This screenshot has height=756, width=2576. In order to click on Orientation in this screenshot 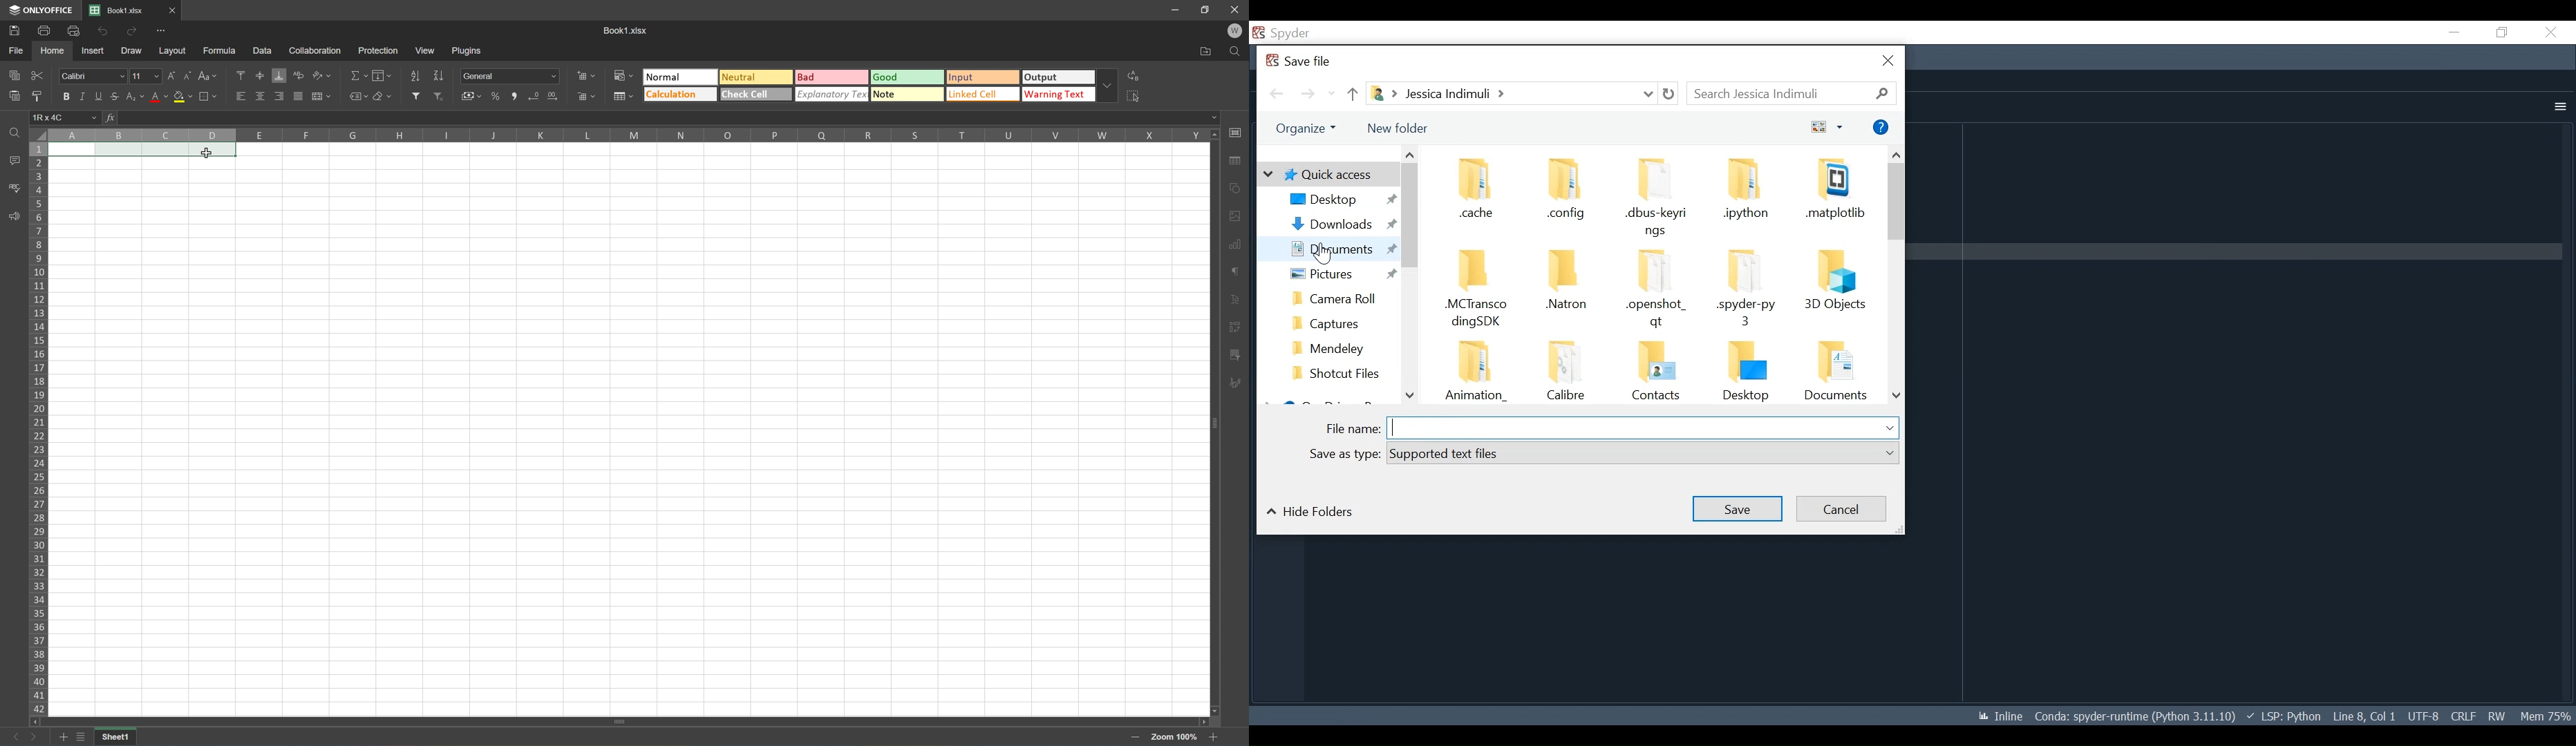, I will do `click(321, 75)`.